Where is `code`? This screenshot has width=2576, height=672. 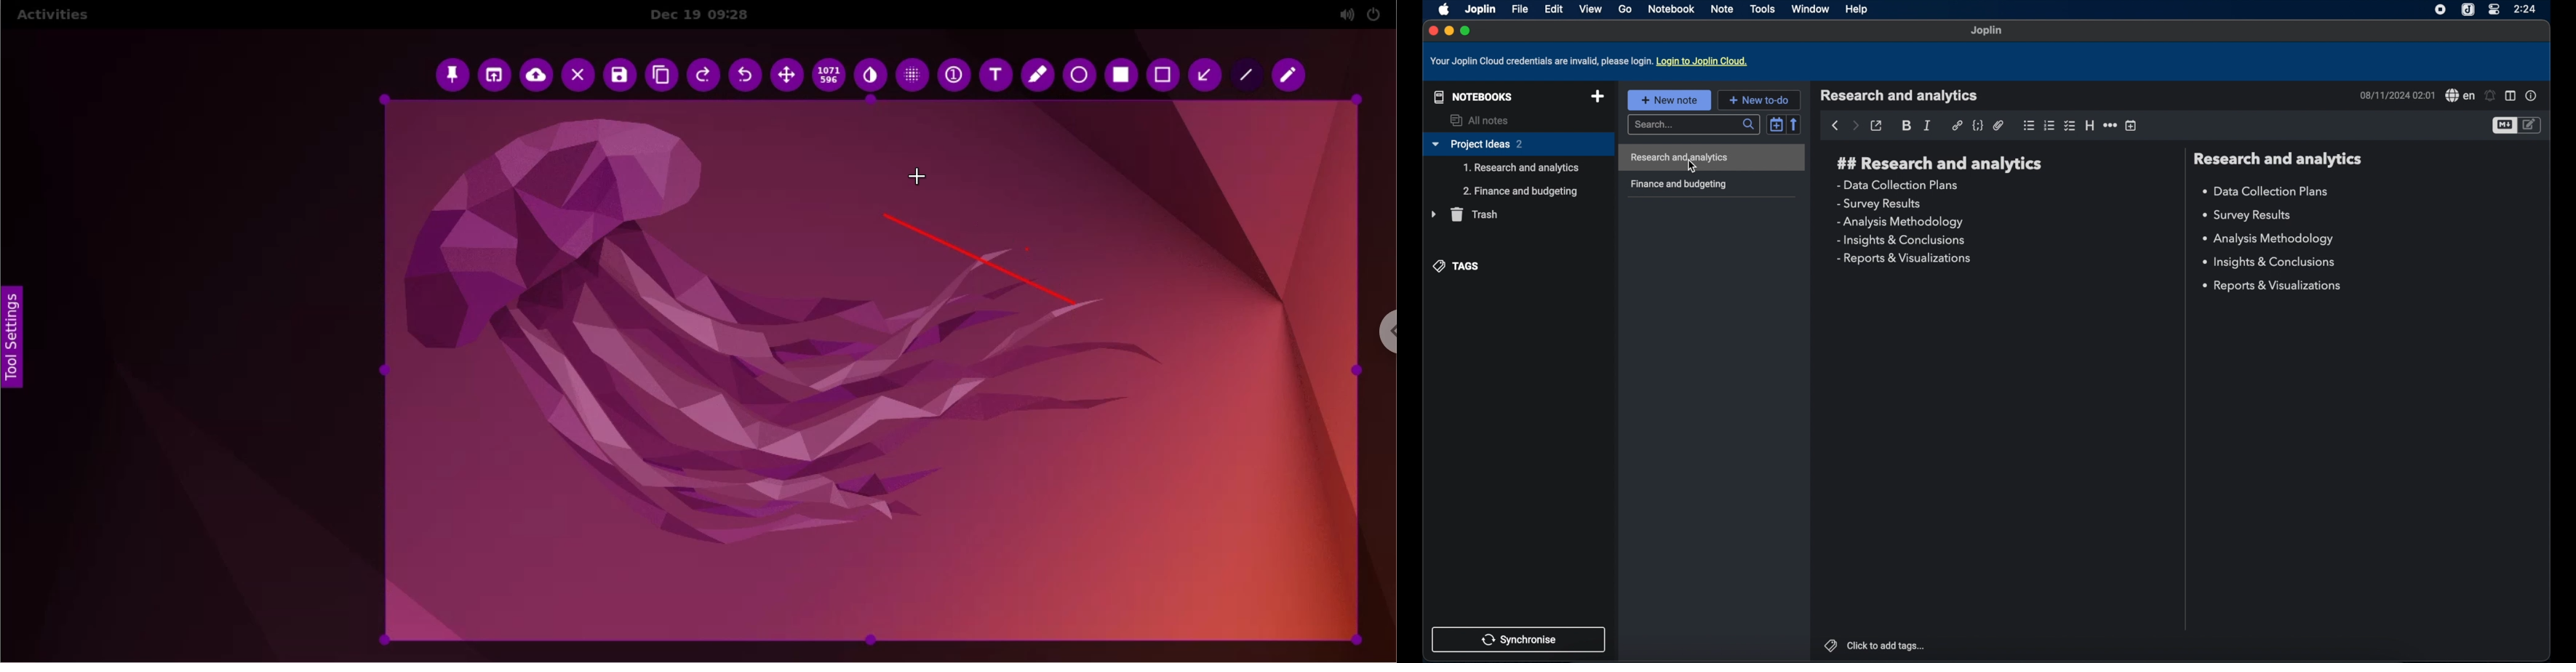 code is located at coordinates (1979, 126).